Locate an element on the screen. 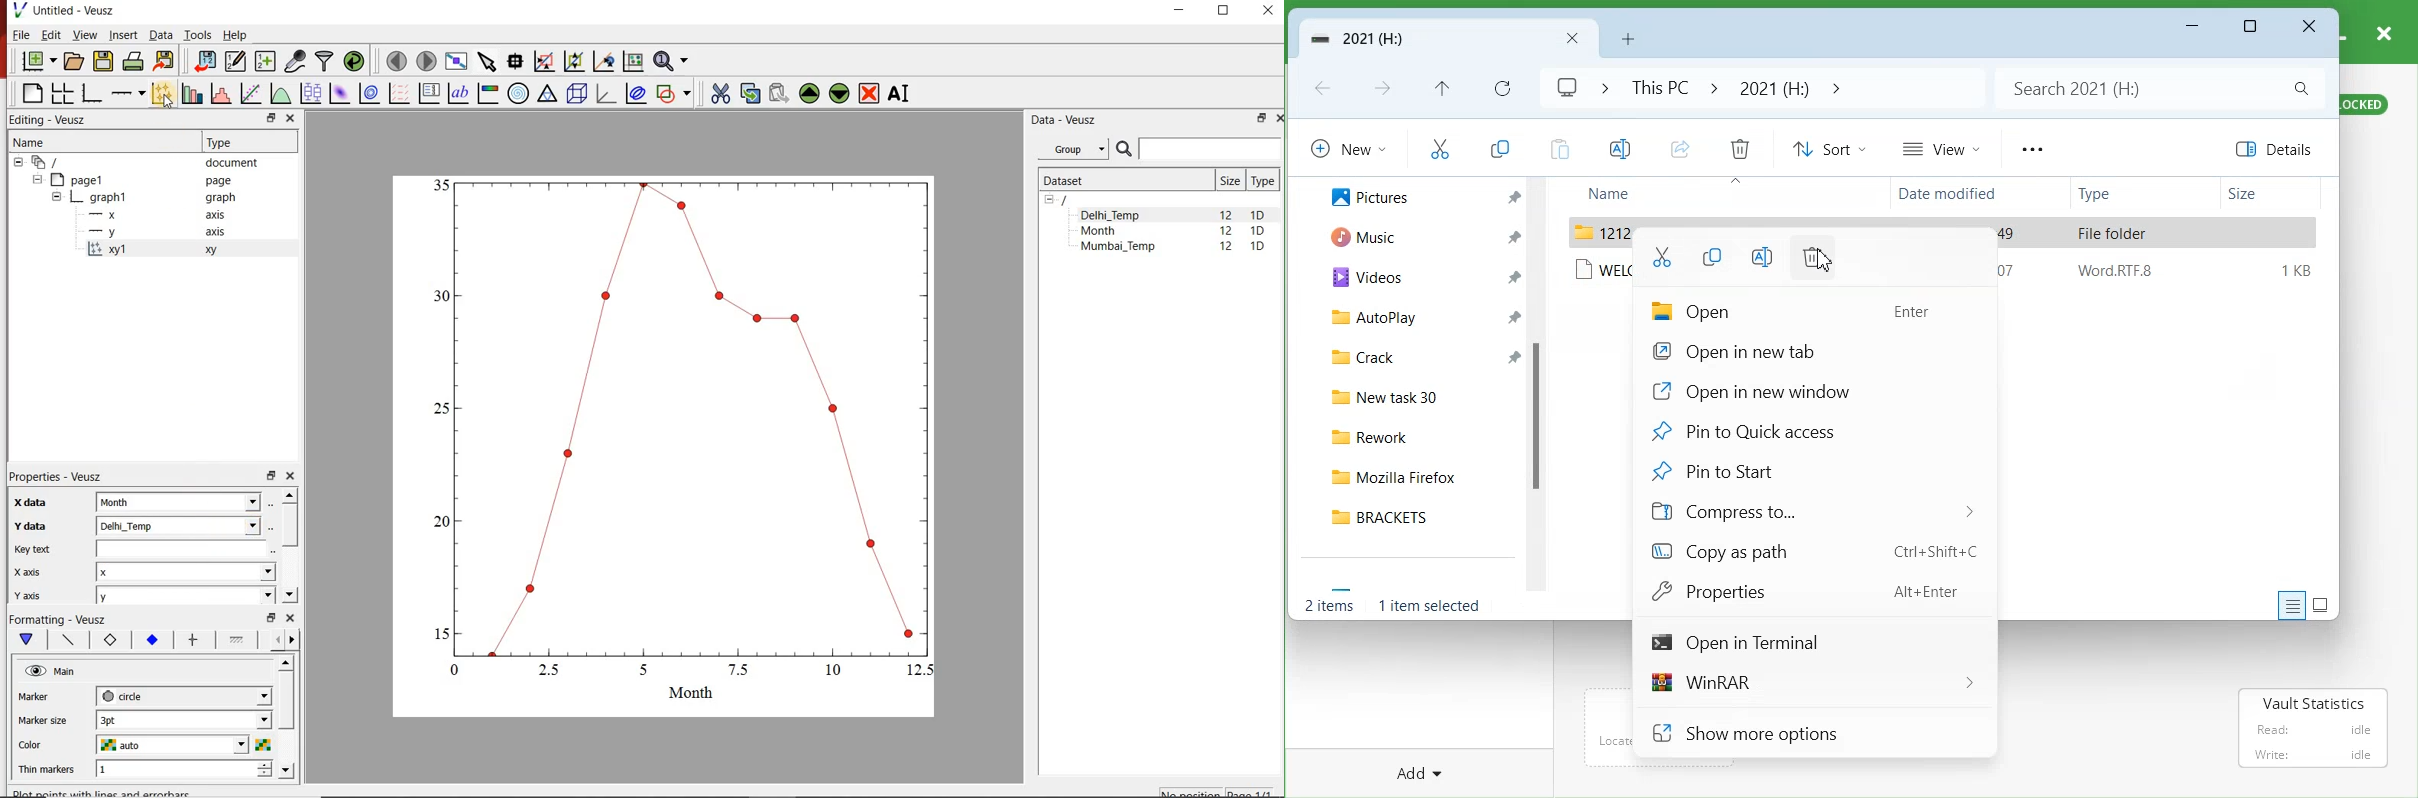  Delhi_Temp is located at coordinates (1113, 215).